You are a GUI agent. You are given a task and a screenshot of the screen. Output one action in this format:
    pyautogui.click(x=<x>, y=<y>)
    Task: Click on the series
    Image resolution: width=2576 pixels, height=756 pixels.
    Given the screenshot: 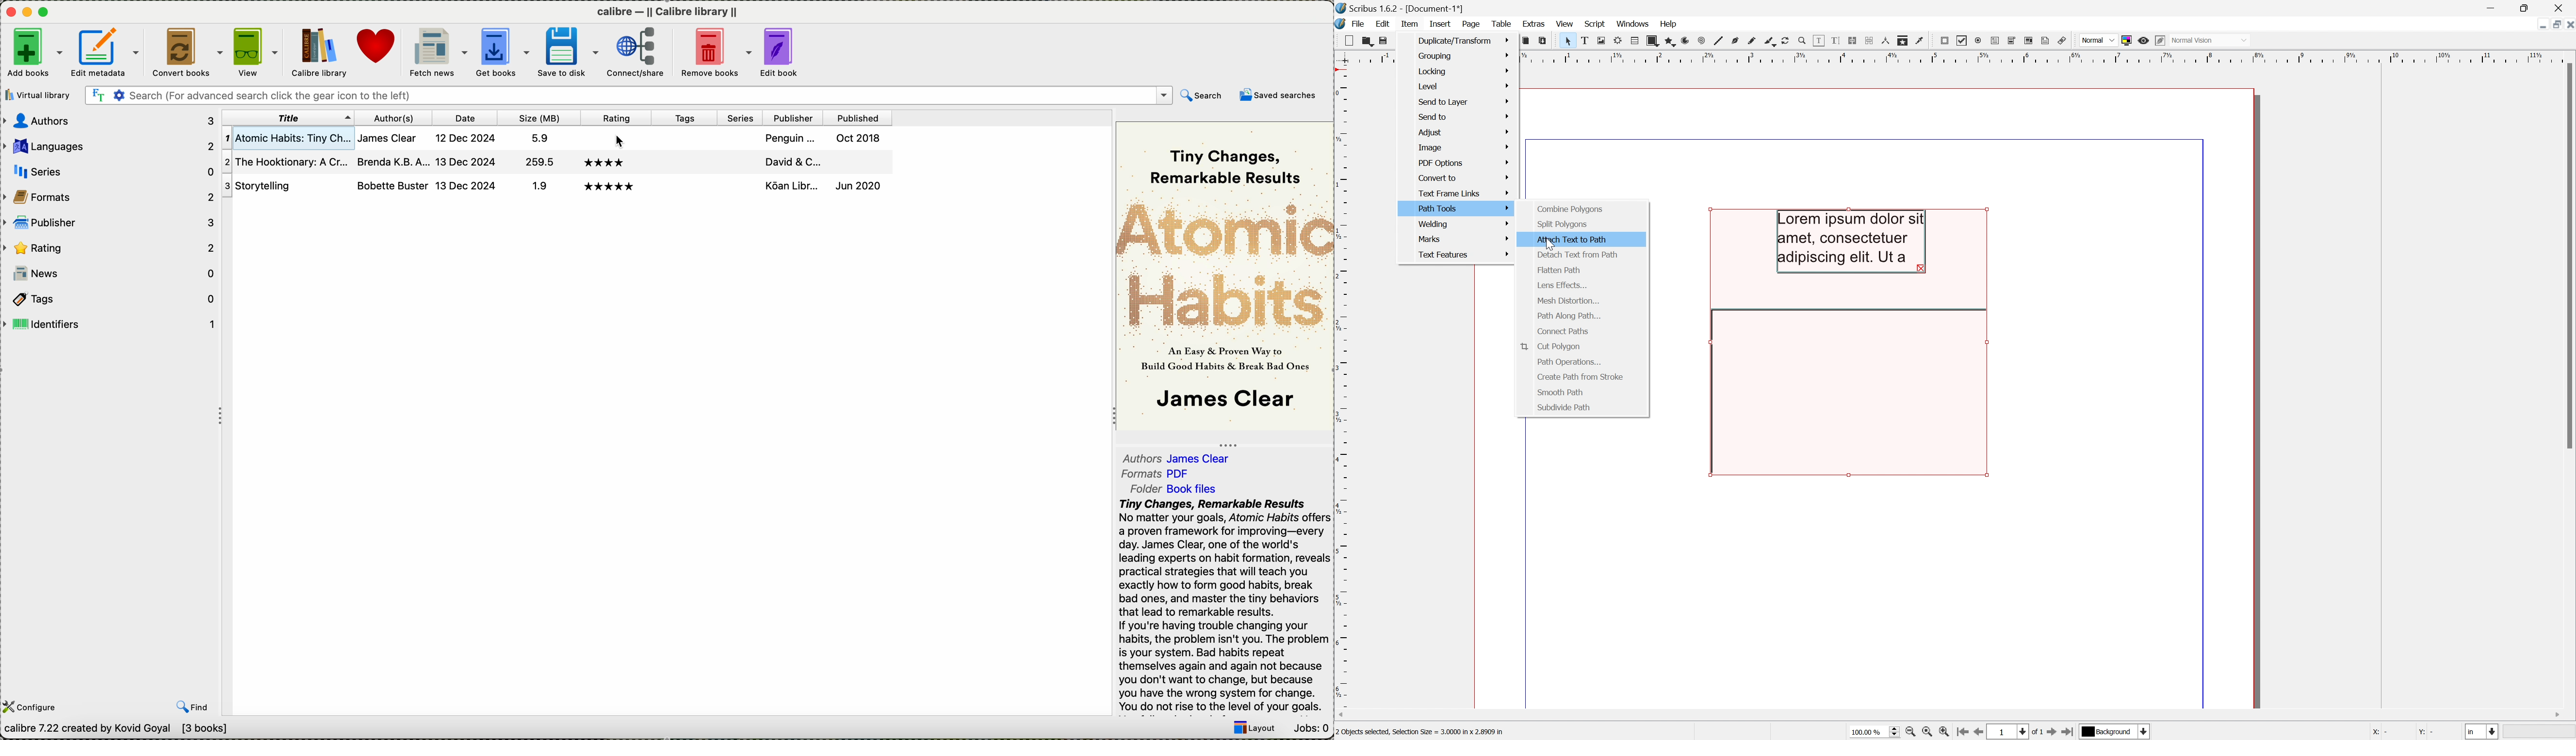 What is the action you would take?
    pyautogui.click(x=112, y=171)
    